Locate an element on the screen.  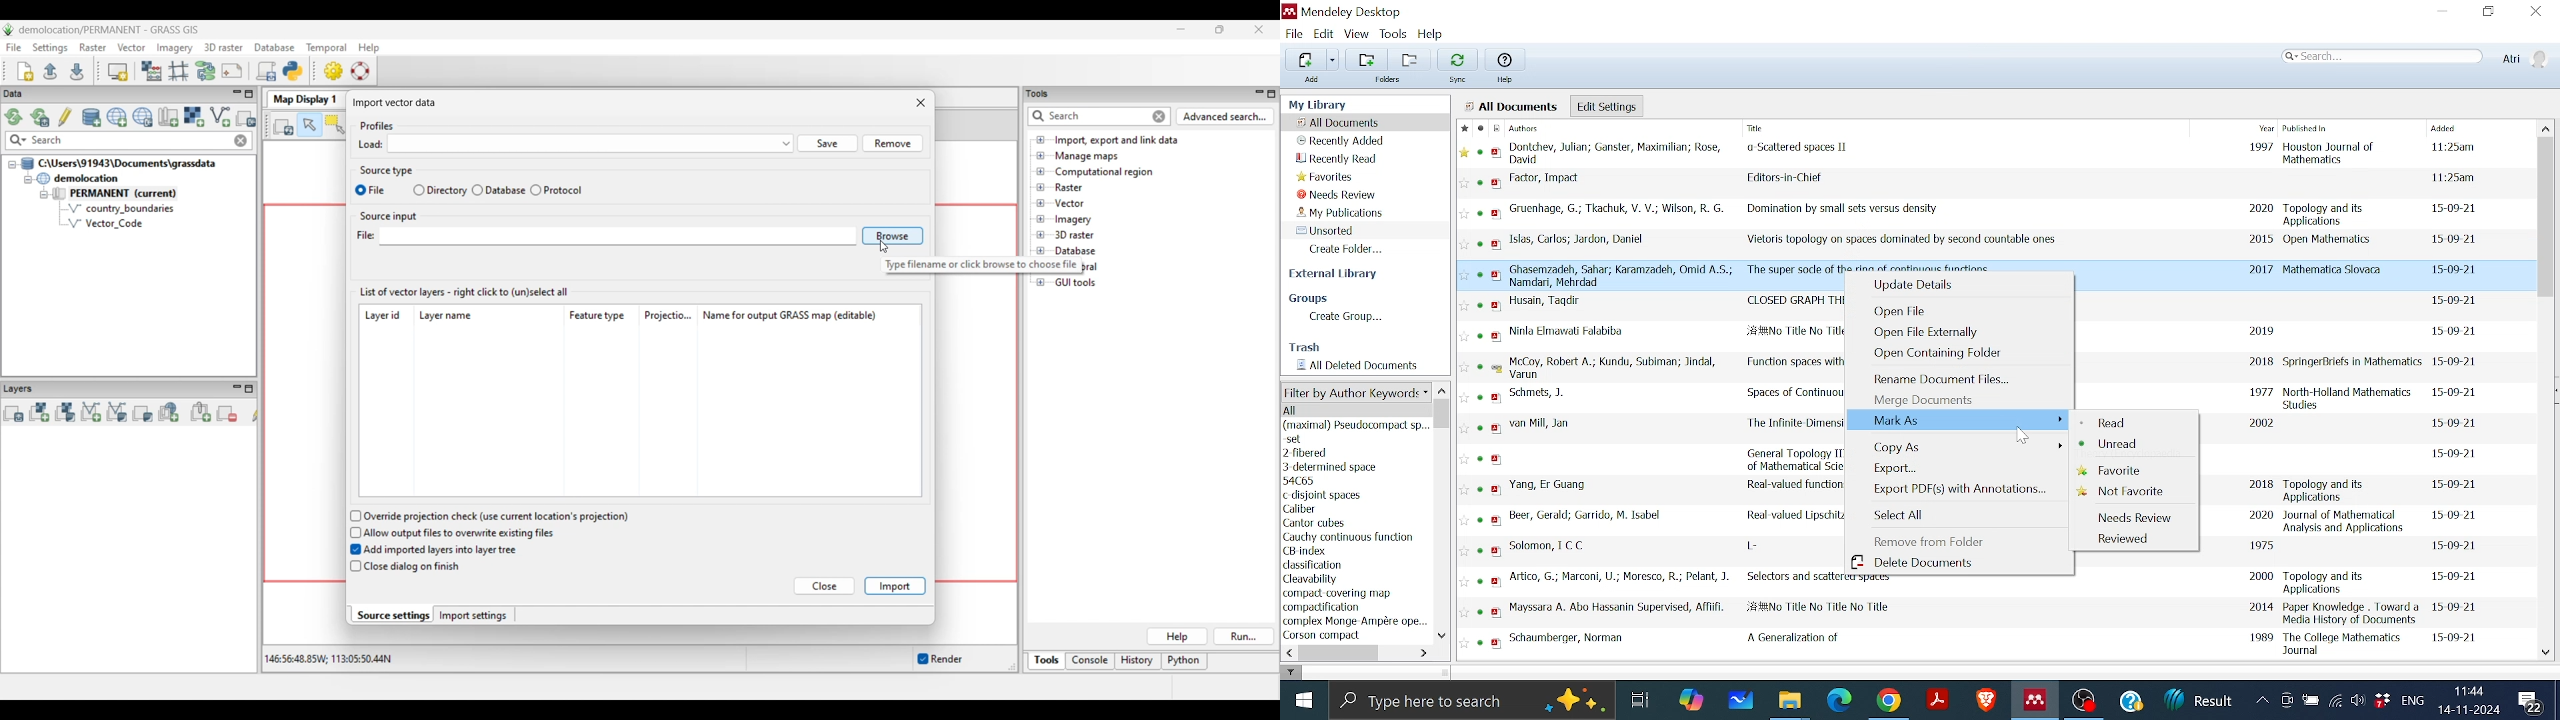
Reload GRASS projects is located at coordinates (13, 117).